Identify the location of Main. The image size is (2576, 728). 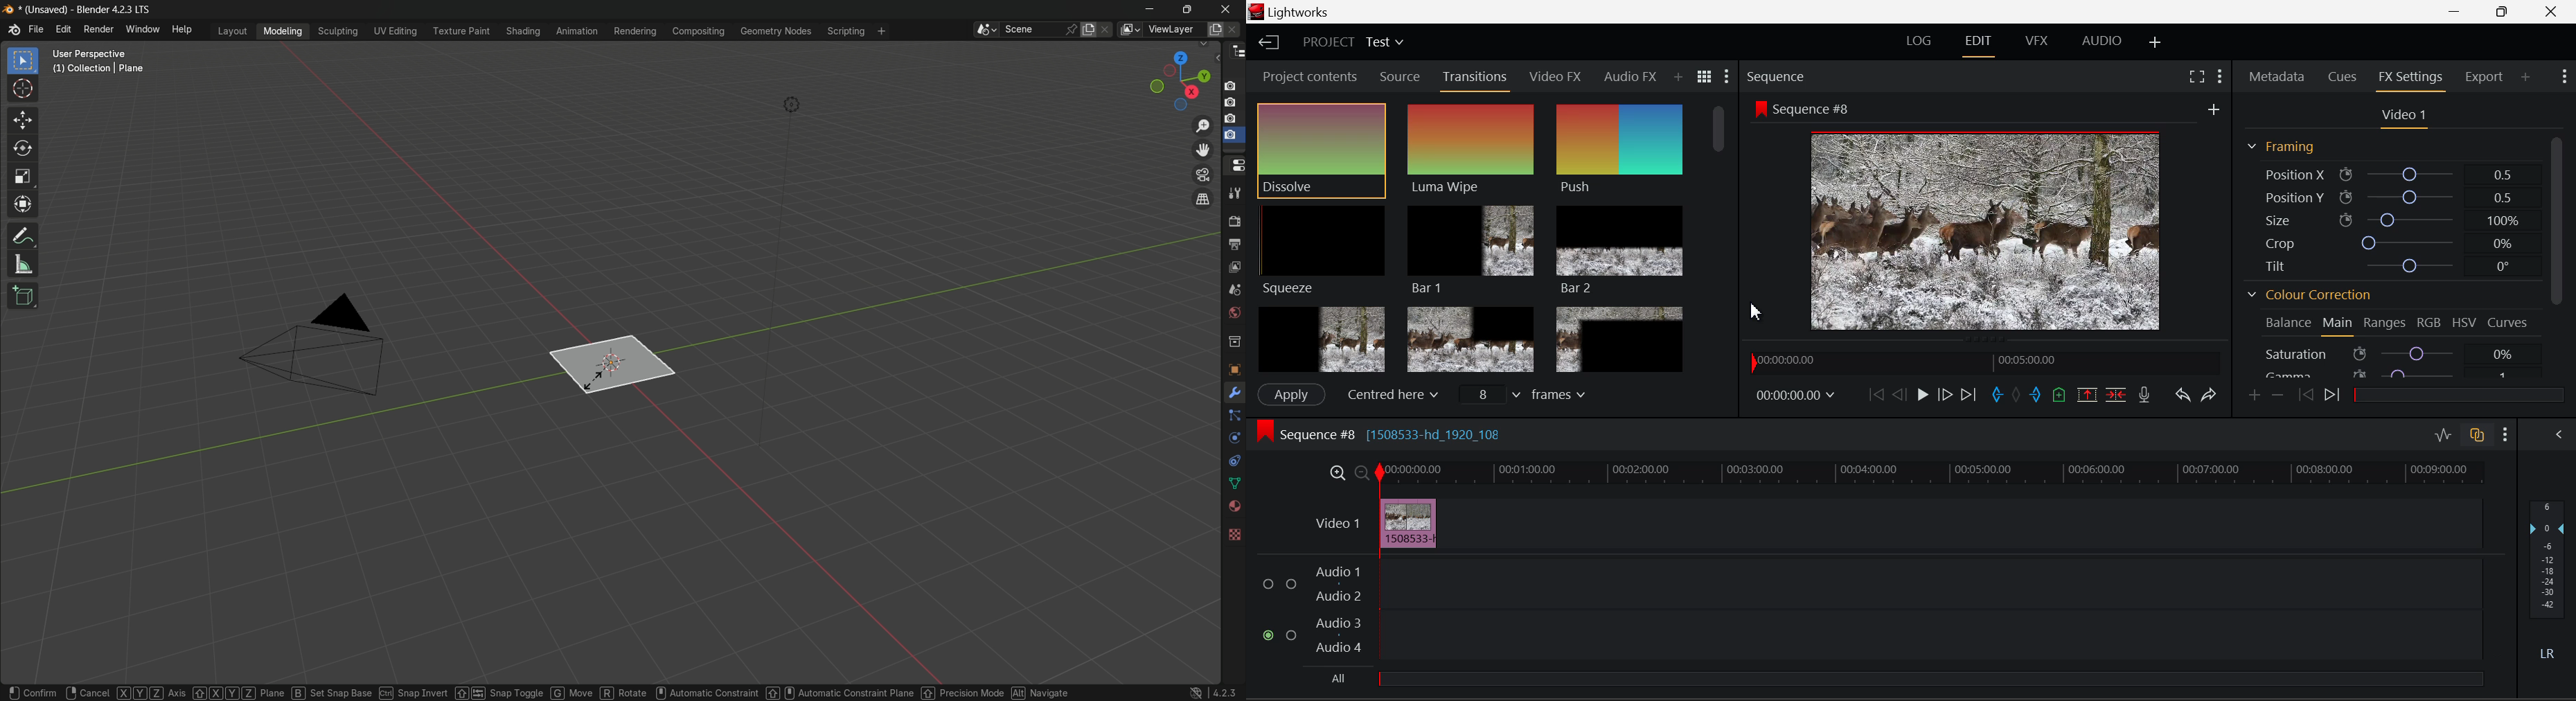
(2339, 326).